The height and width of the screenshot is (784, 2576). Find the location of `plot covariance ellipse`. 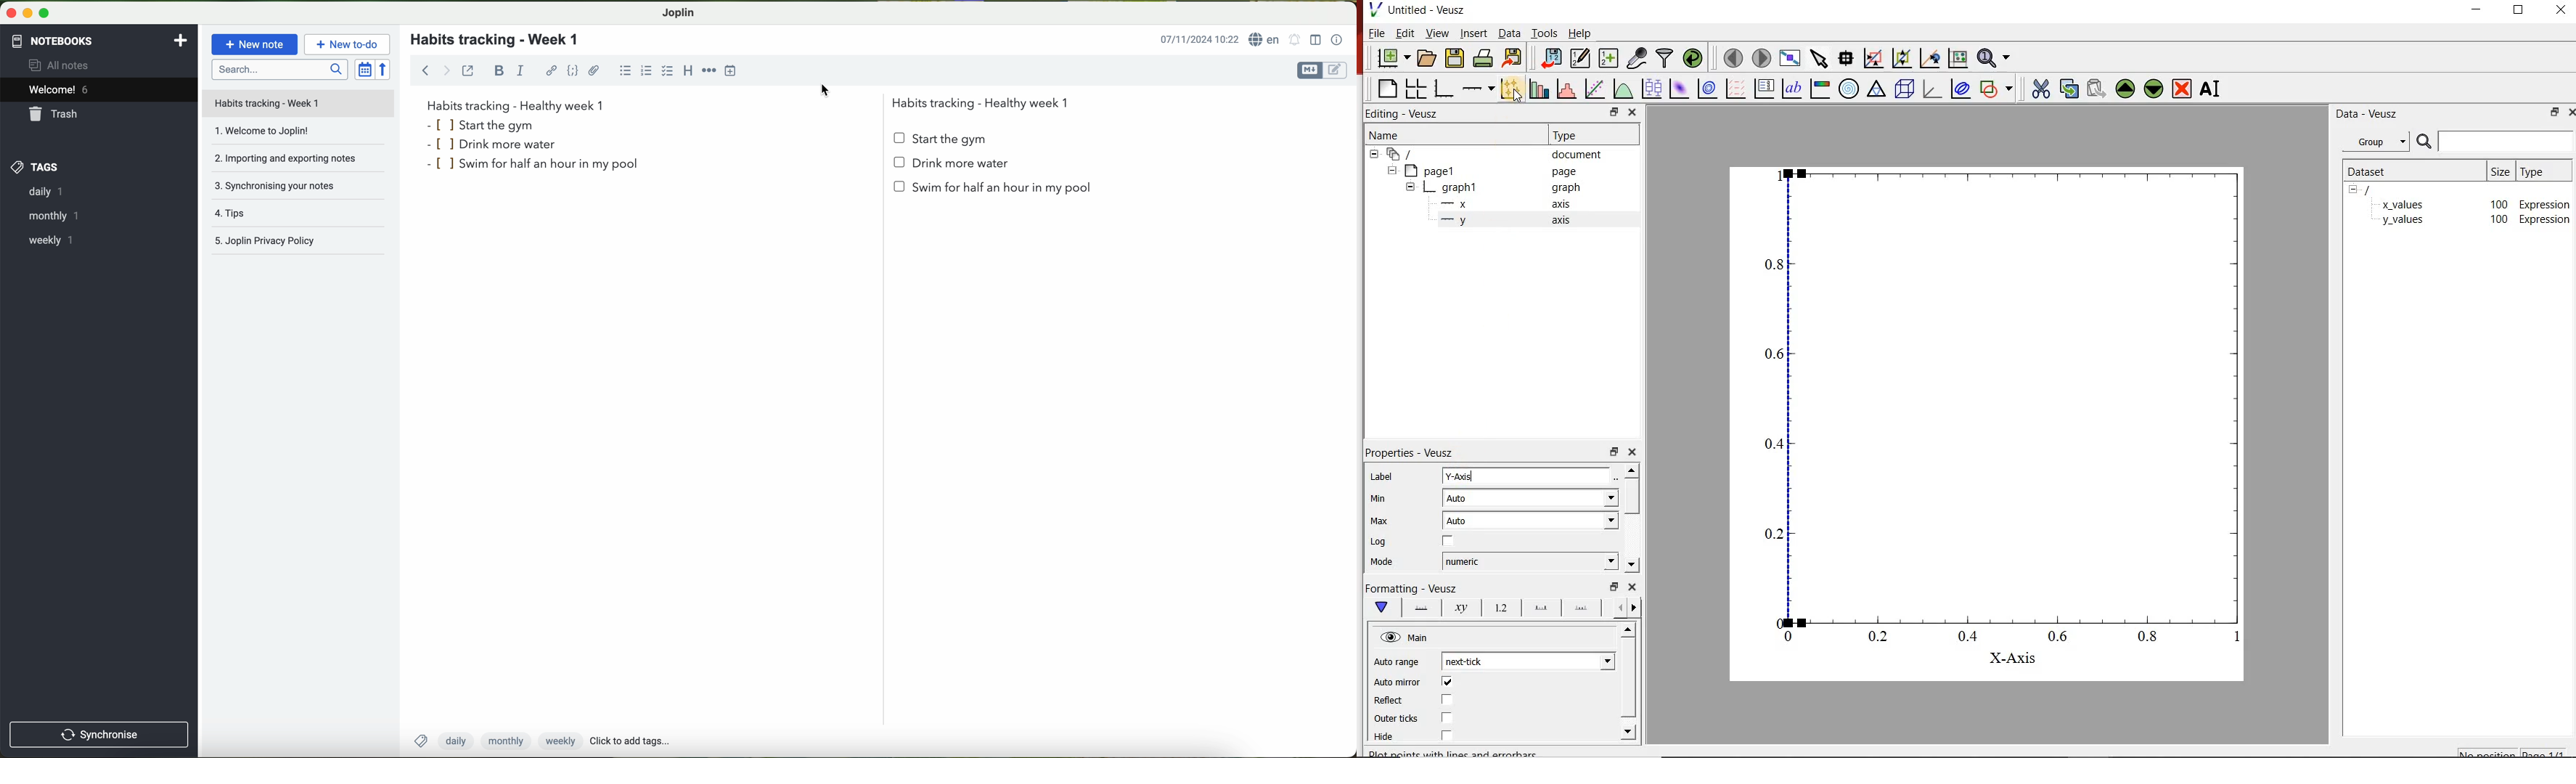

plot covariance ellipse is located at coordinates (1959, 89).